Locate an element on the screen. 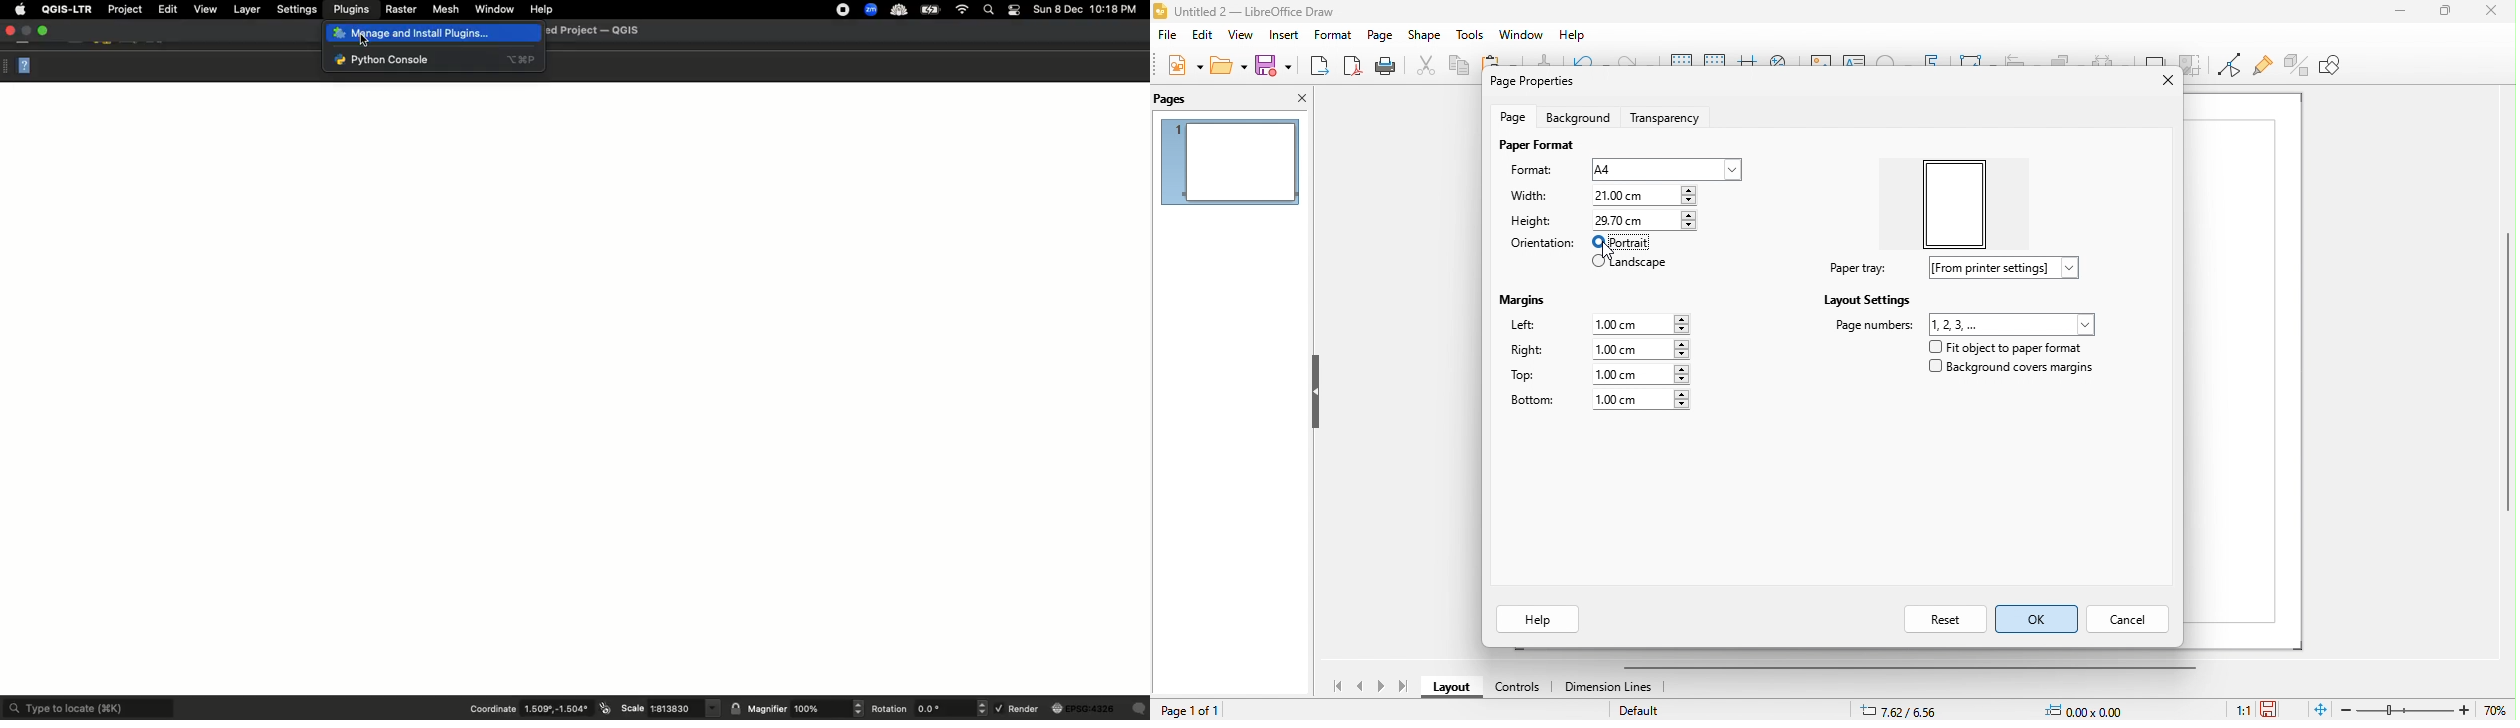 The height and width of the screenshot is (728, 2520). Apple is located at coordinates (20, 8).